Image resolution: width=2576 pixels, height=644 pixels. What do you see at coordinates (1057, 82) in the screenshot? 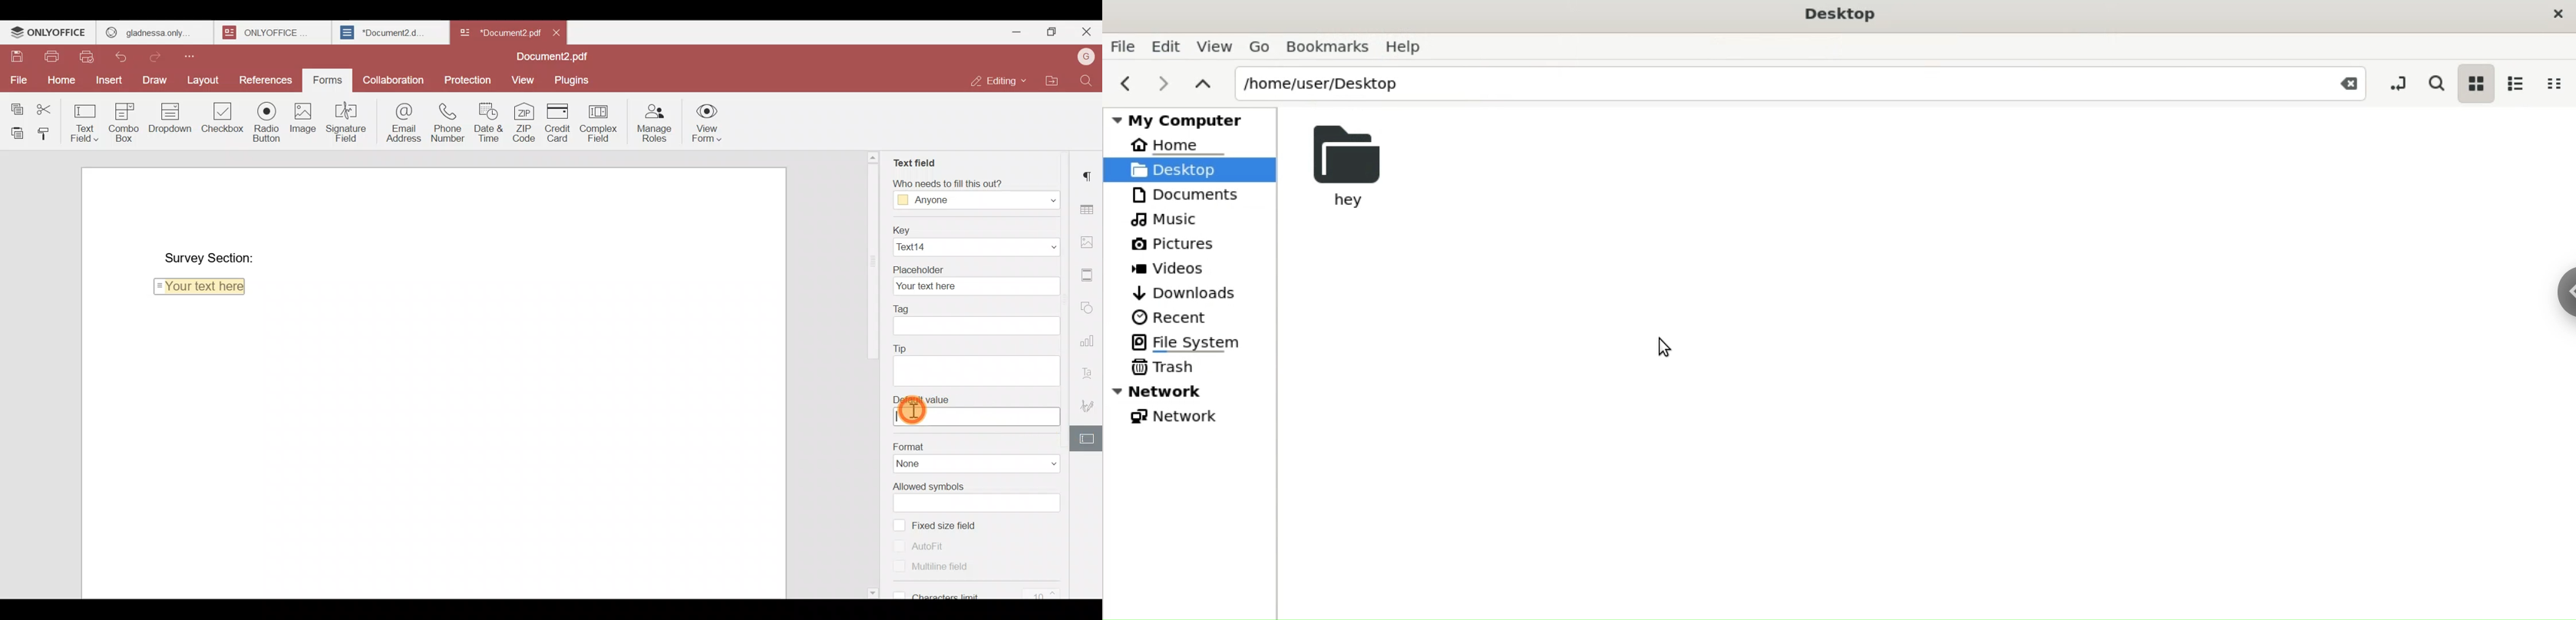
I see `Open file location` at bounding box center [1057, 82].